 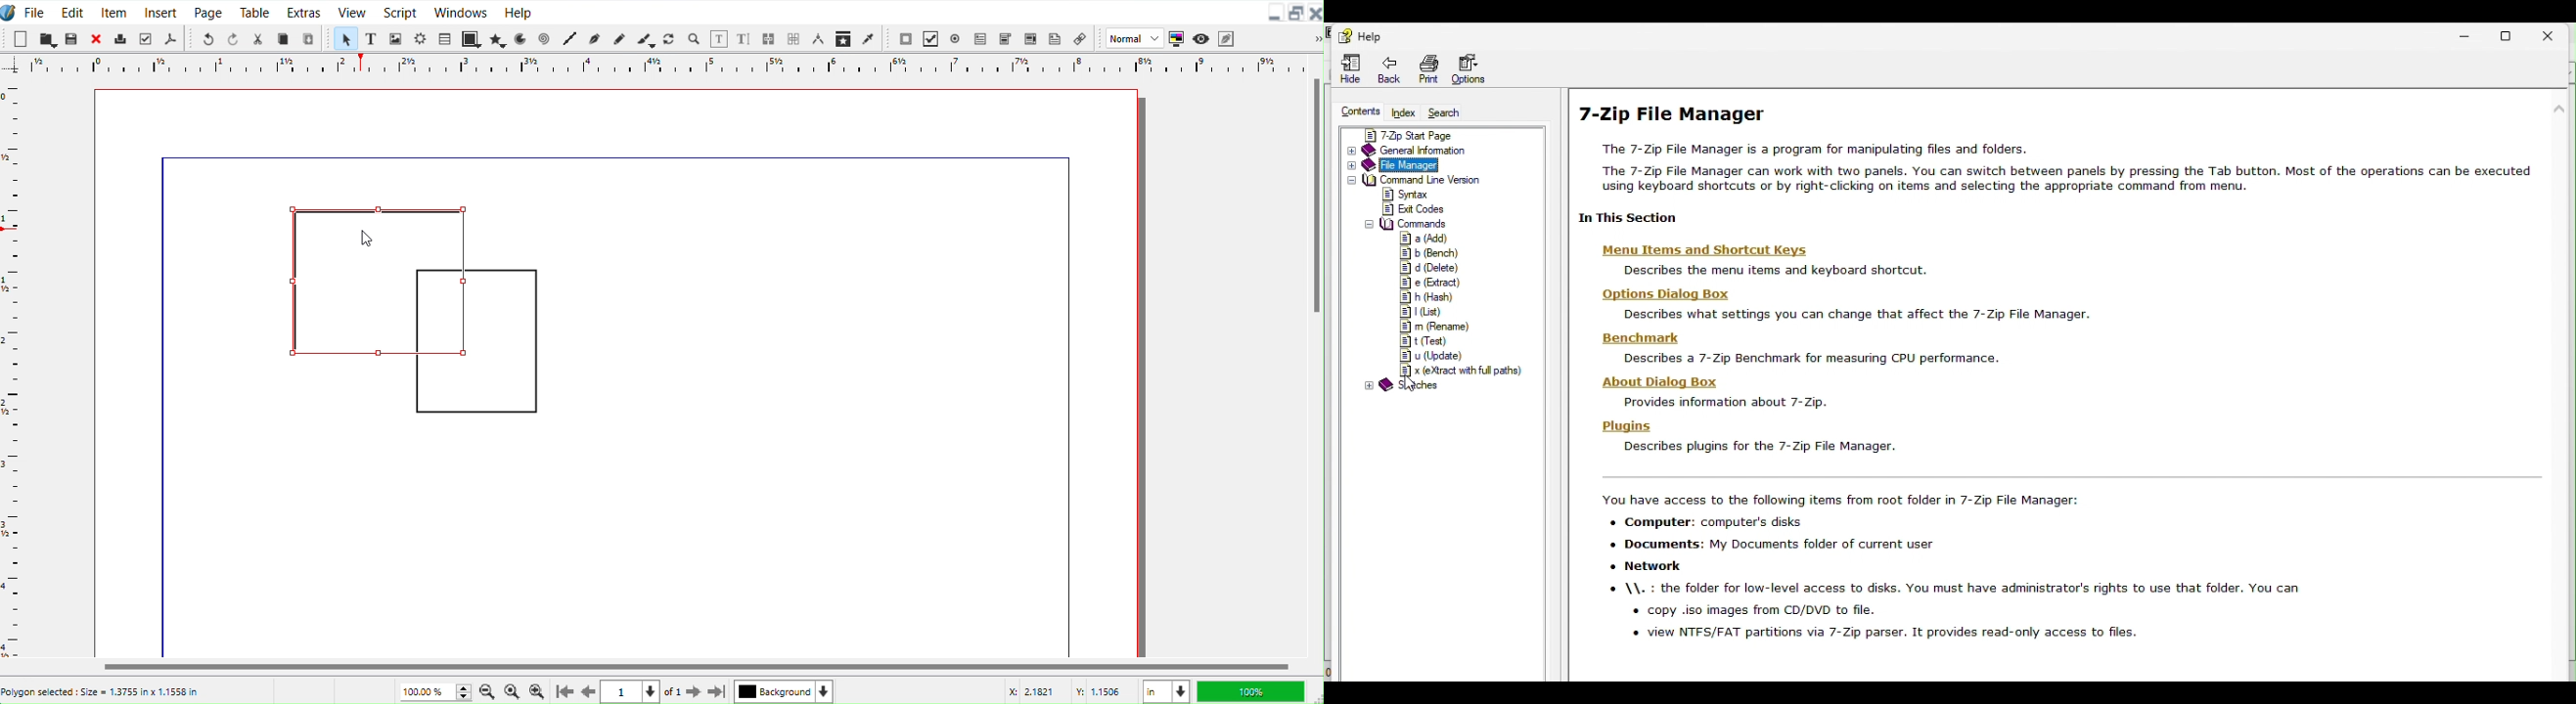 What do you see at coordinates (1167, 691) in the screenshot?
I see `Measurement in Inches ` at bounding box center [1167, 691].